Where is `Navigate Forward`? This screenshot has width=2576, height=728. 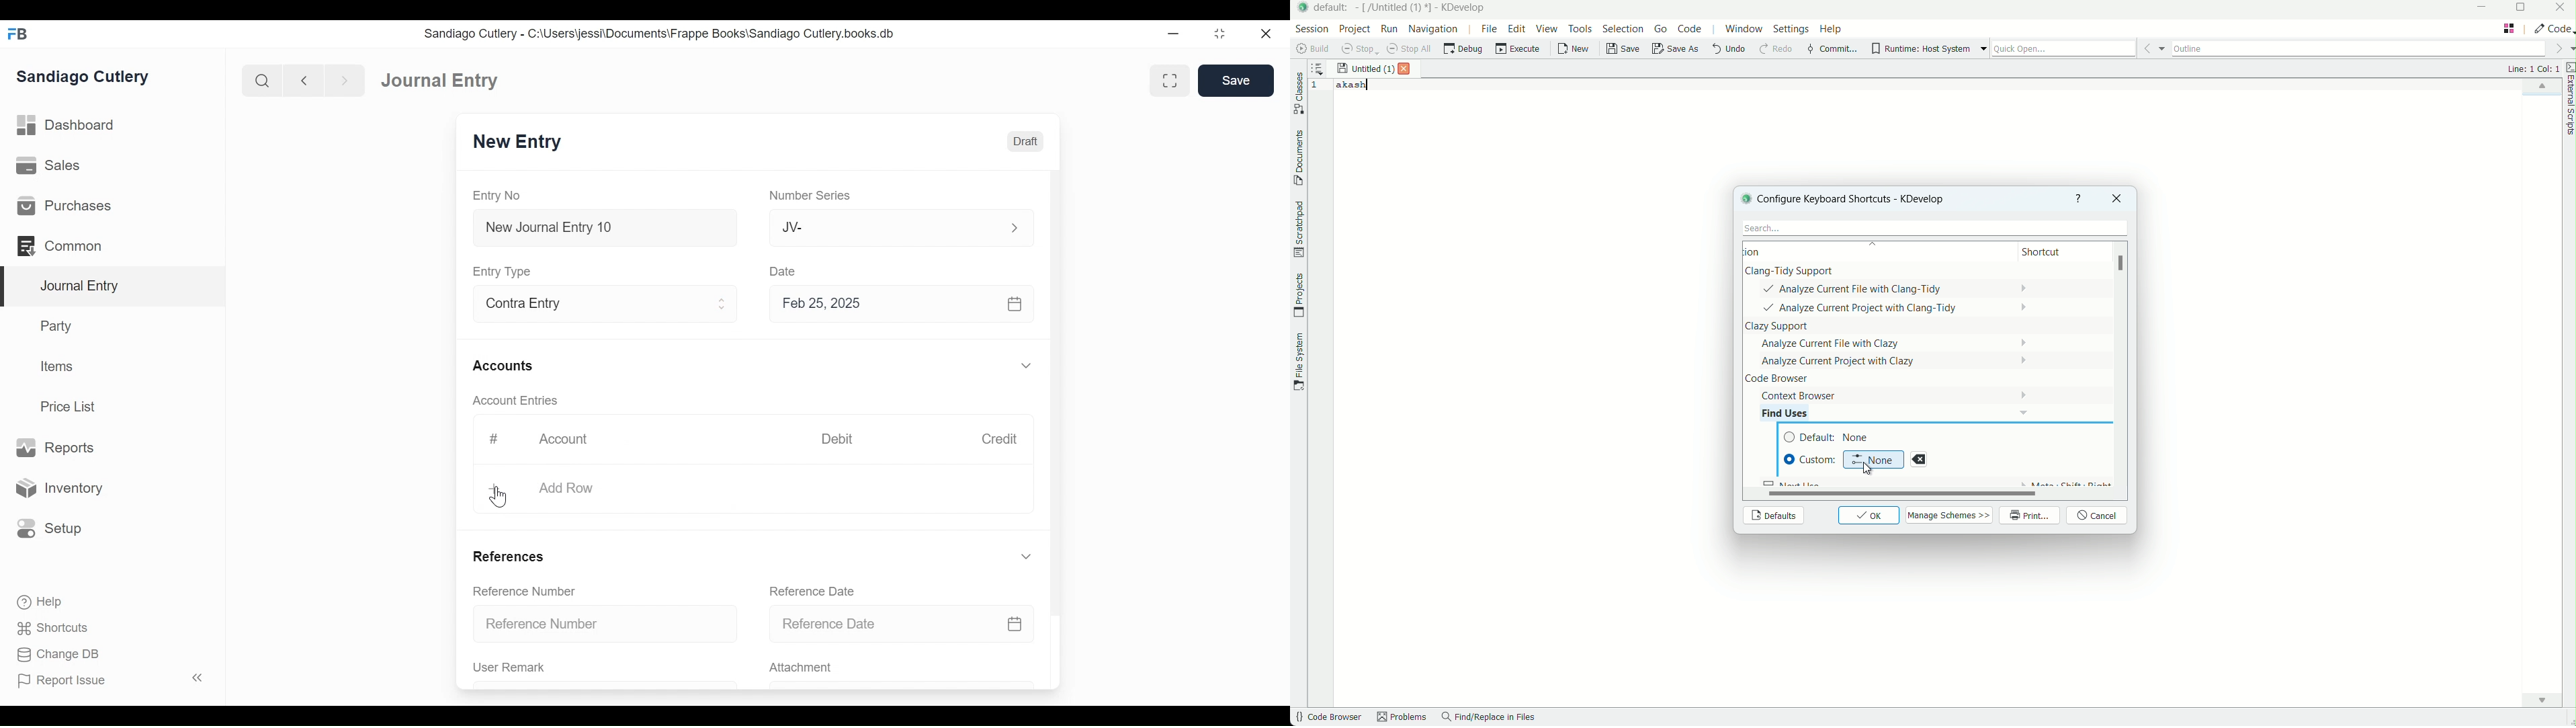 Navigate Forward is located at coordinates (345, 79).